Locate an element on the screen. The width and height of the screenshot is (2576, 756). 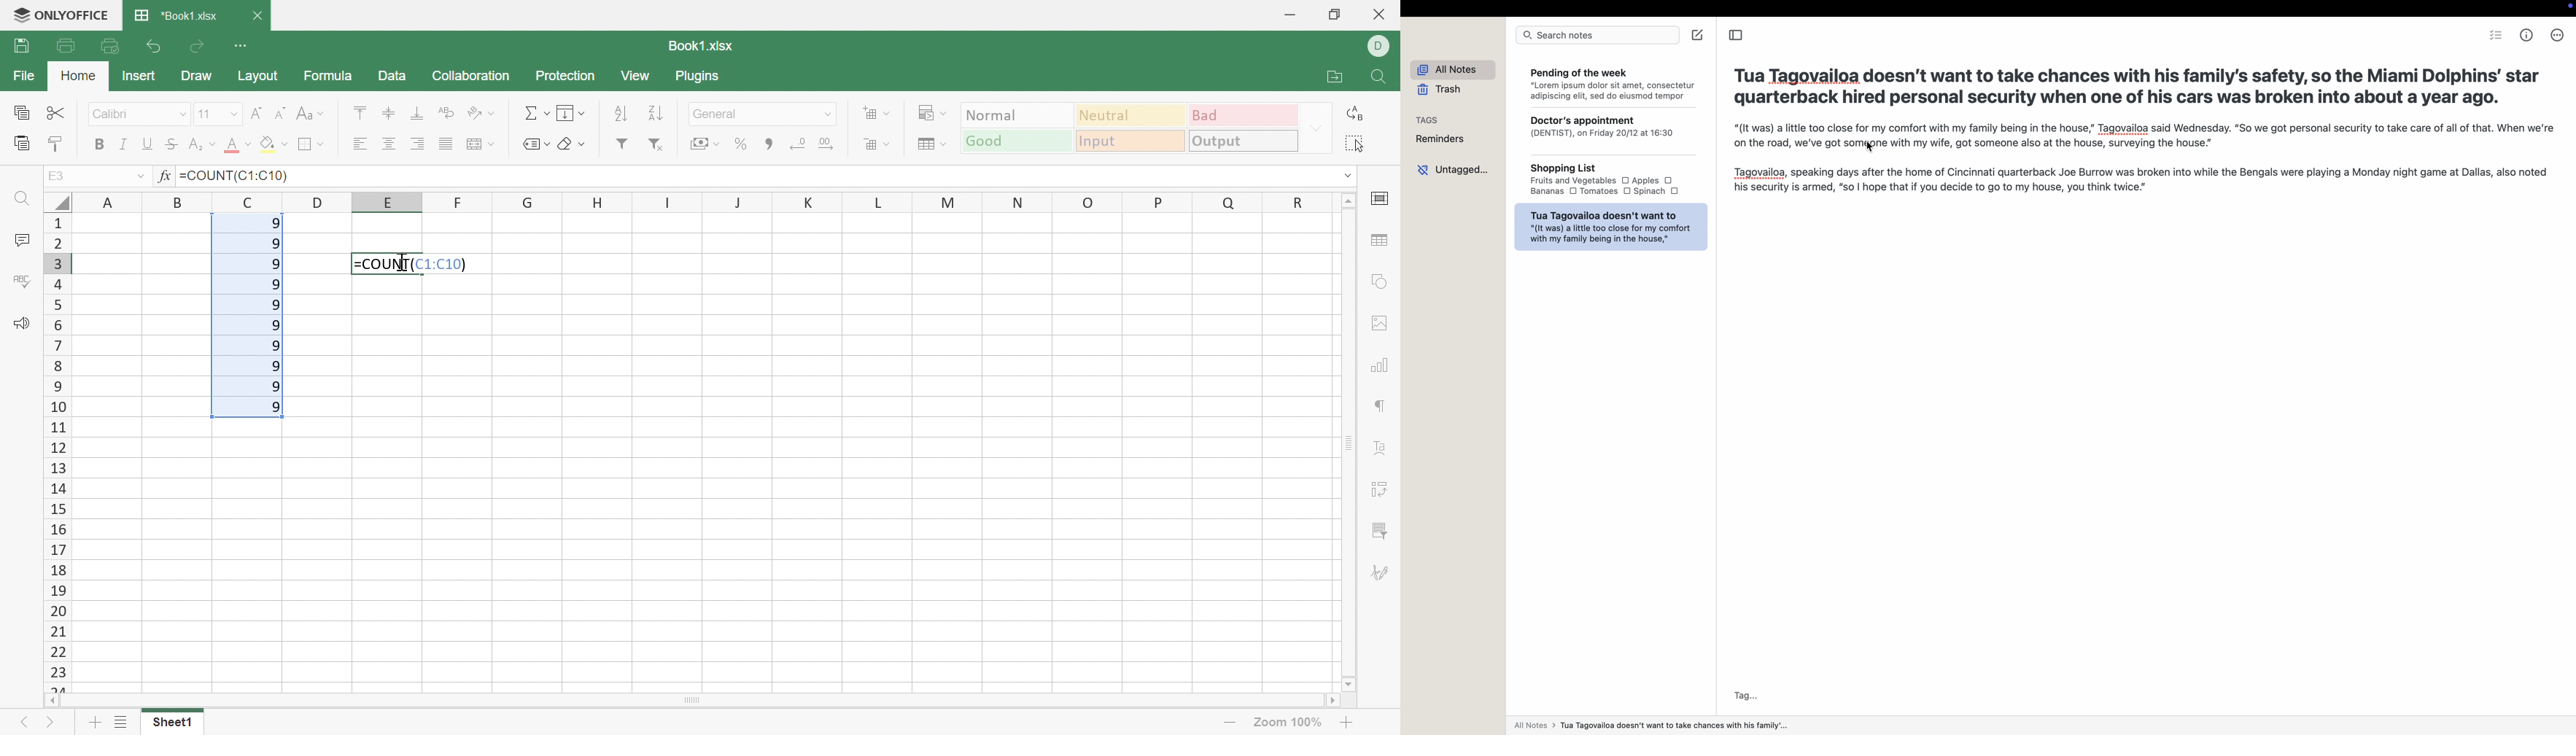
Undo is located at coordinates (156, 47).